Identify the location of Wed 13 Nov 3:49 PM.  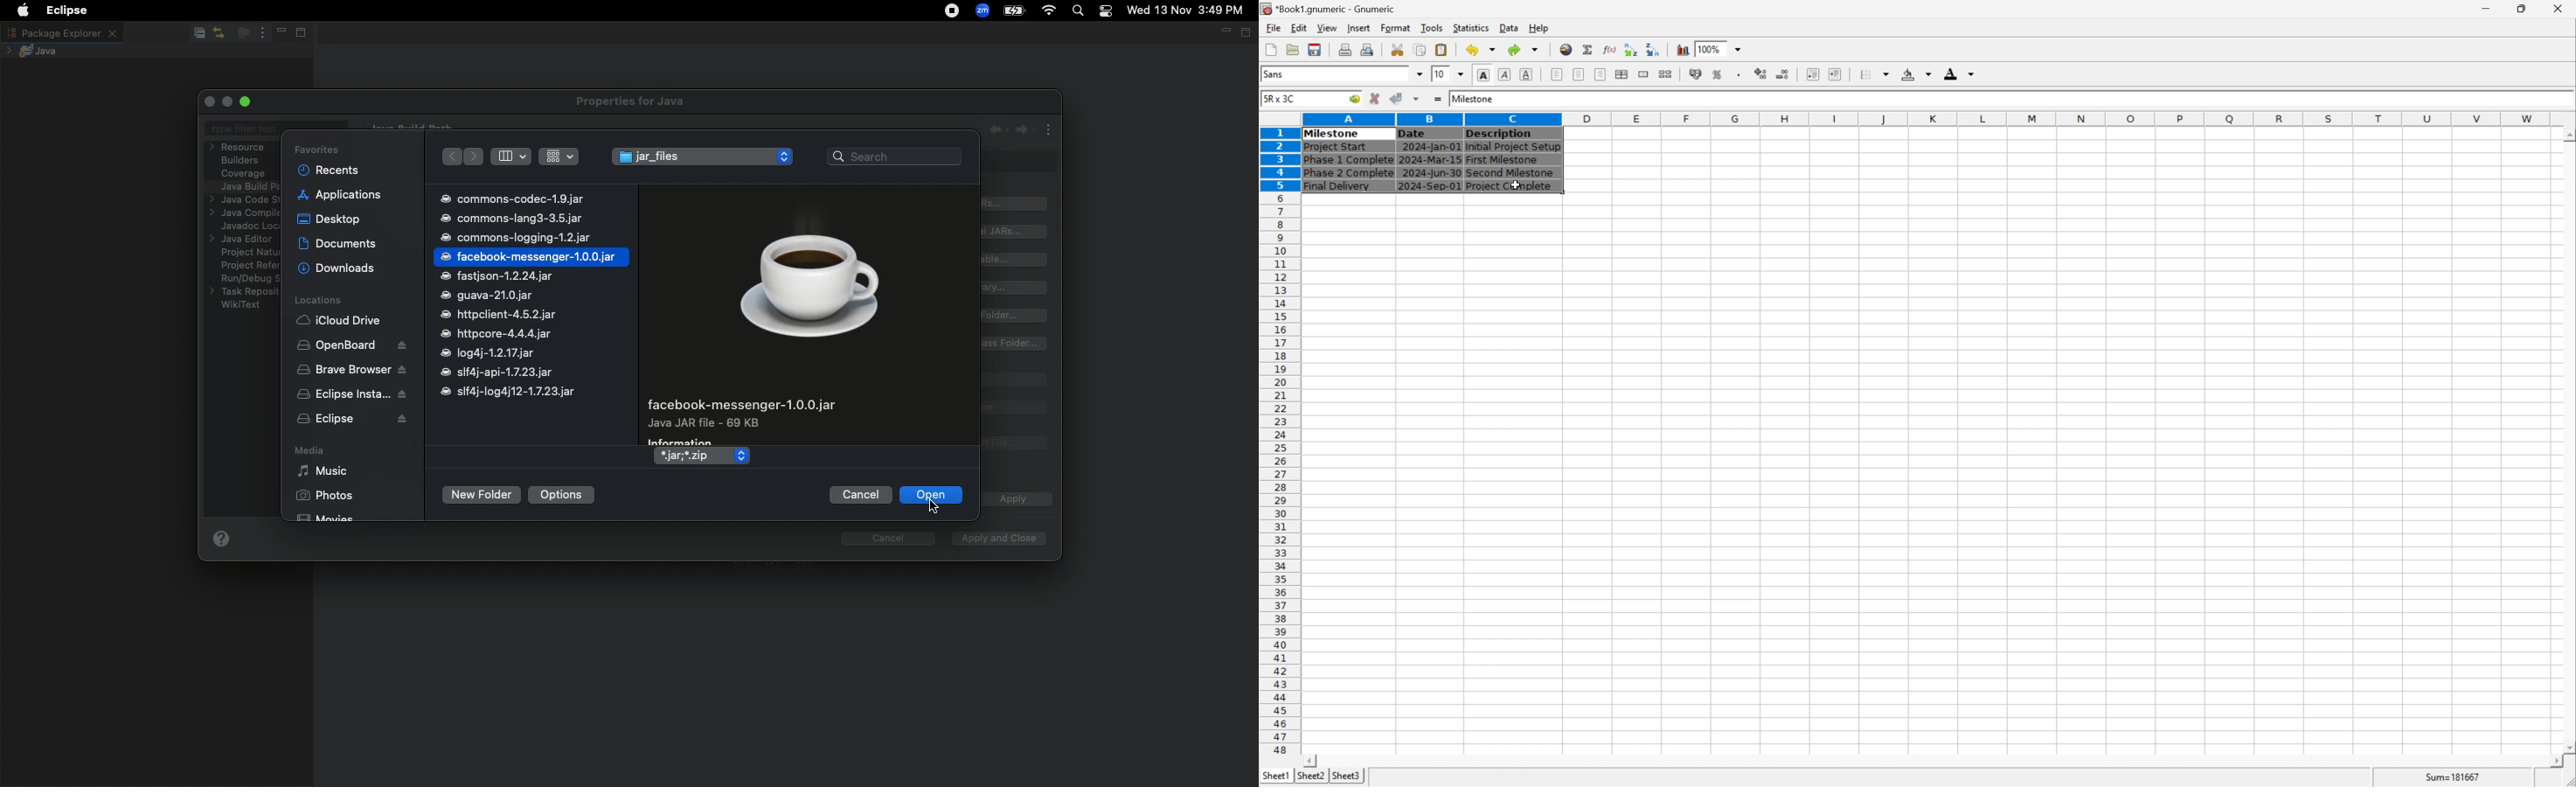
(1186, 9).